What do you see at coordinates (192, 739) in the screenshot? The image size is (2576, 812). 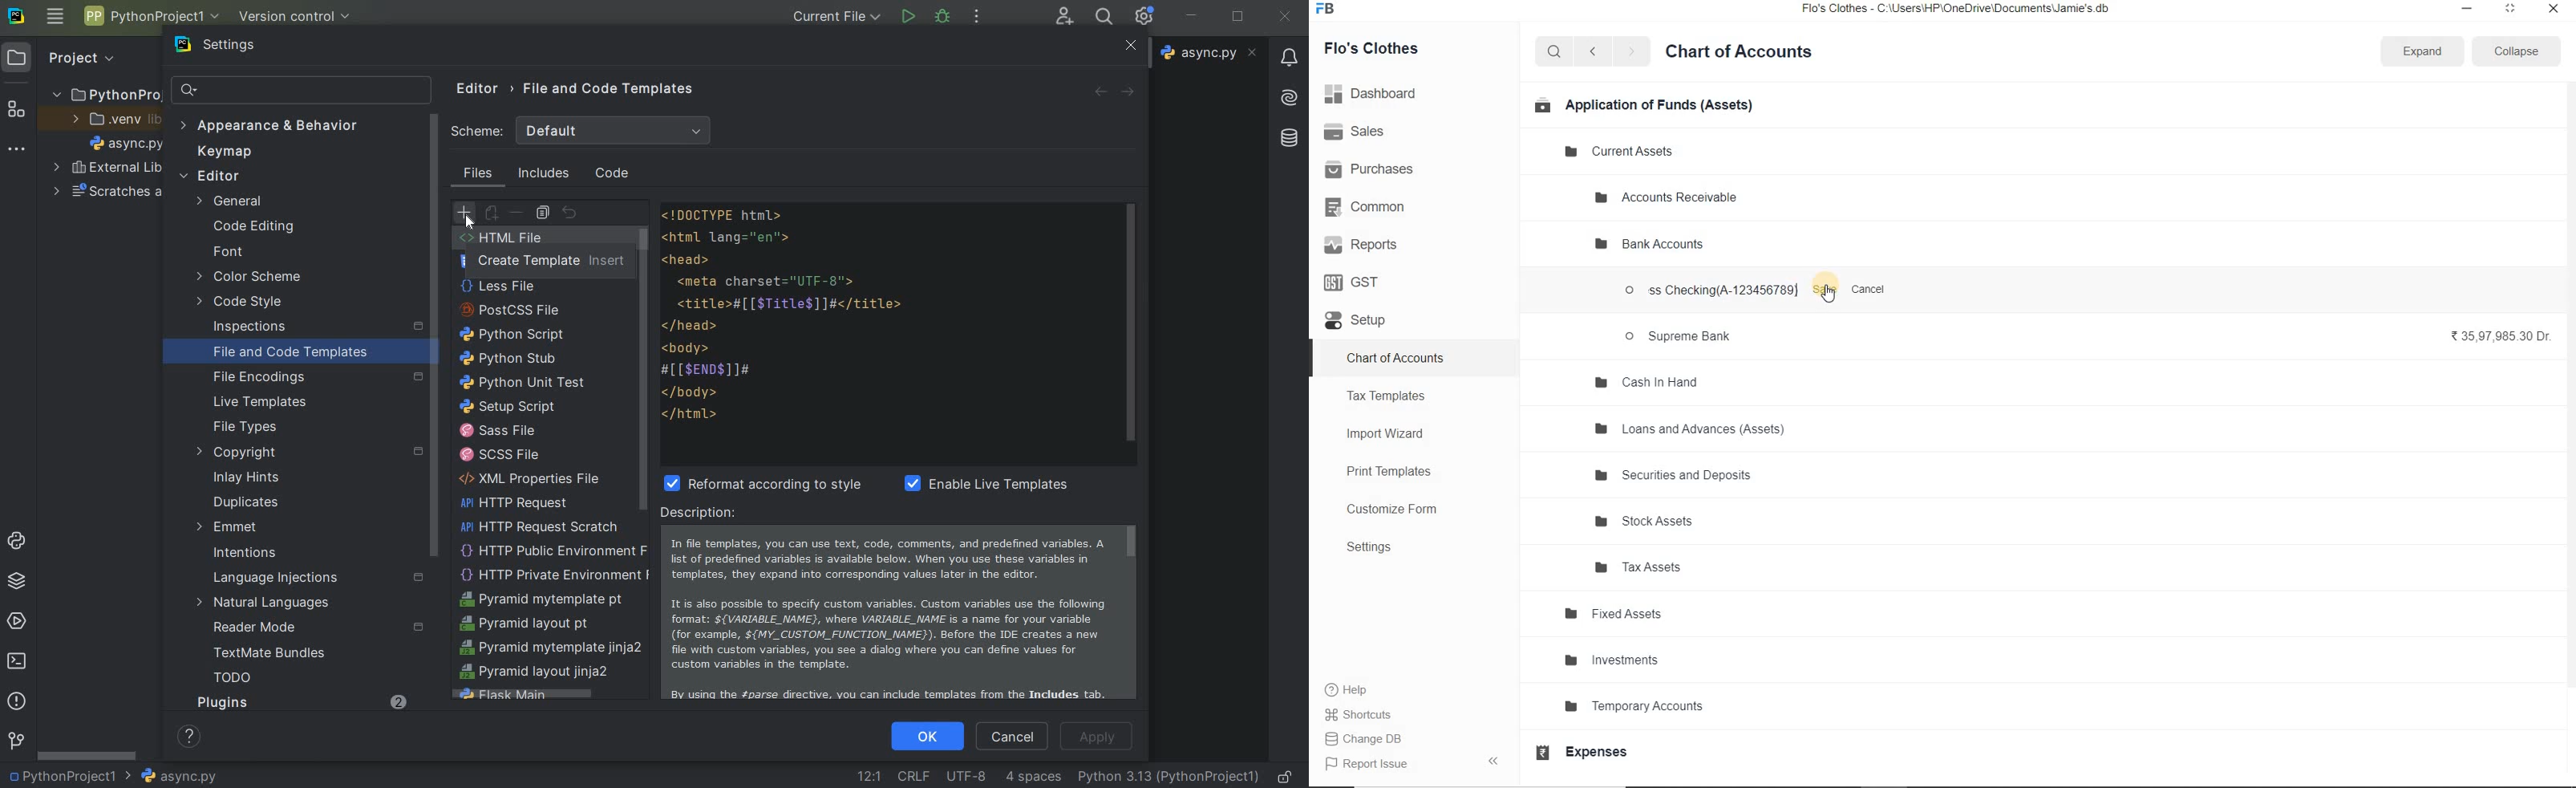 I see `show help contents` at bounding box center [192, 739].